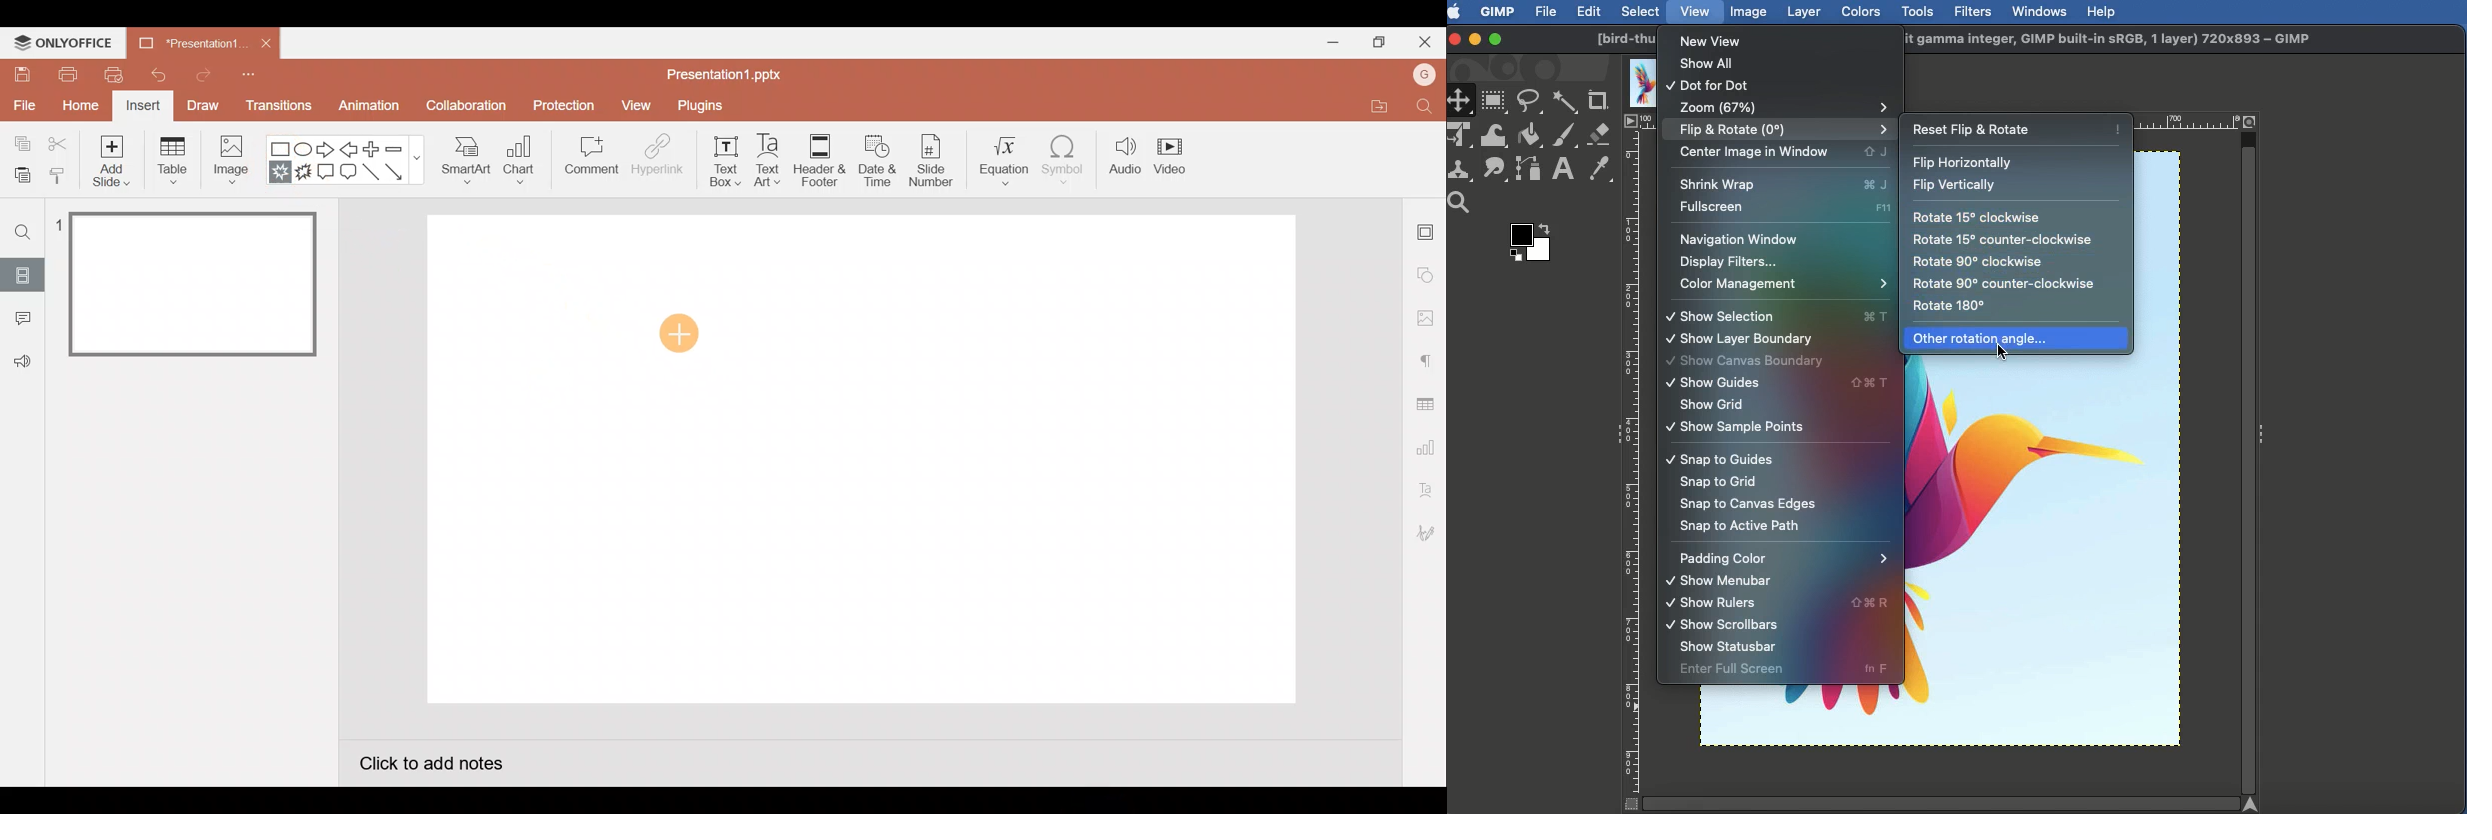  Describe the element at coordinates (1614, 436) in the screenshot. I see `Show sidebar menu` at that location.